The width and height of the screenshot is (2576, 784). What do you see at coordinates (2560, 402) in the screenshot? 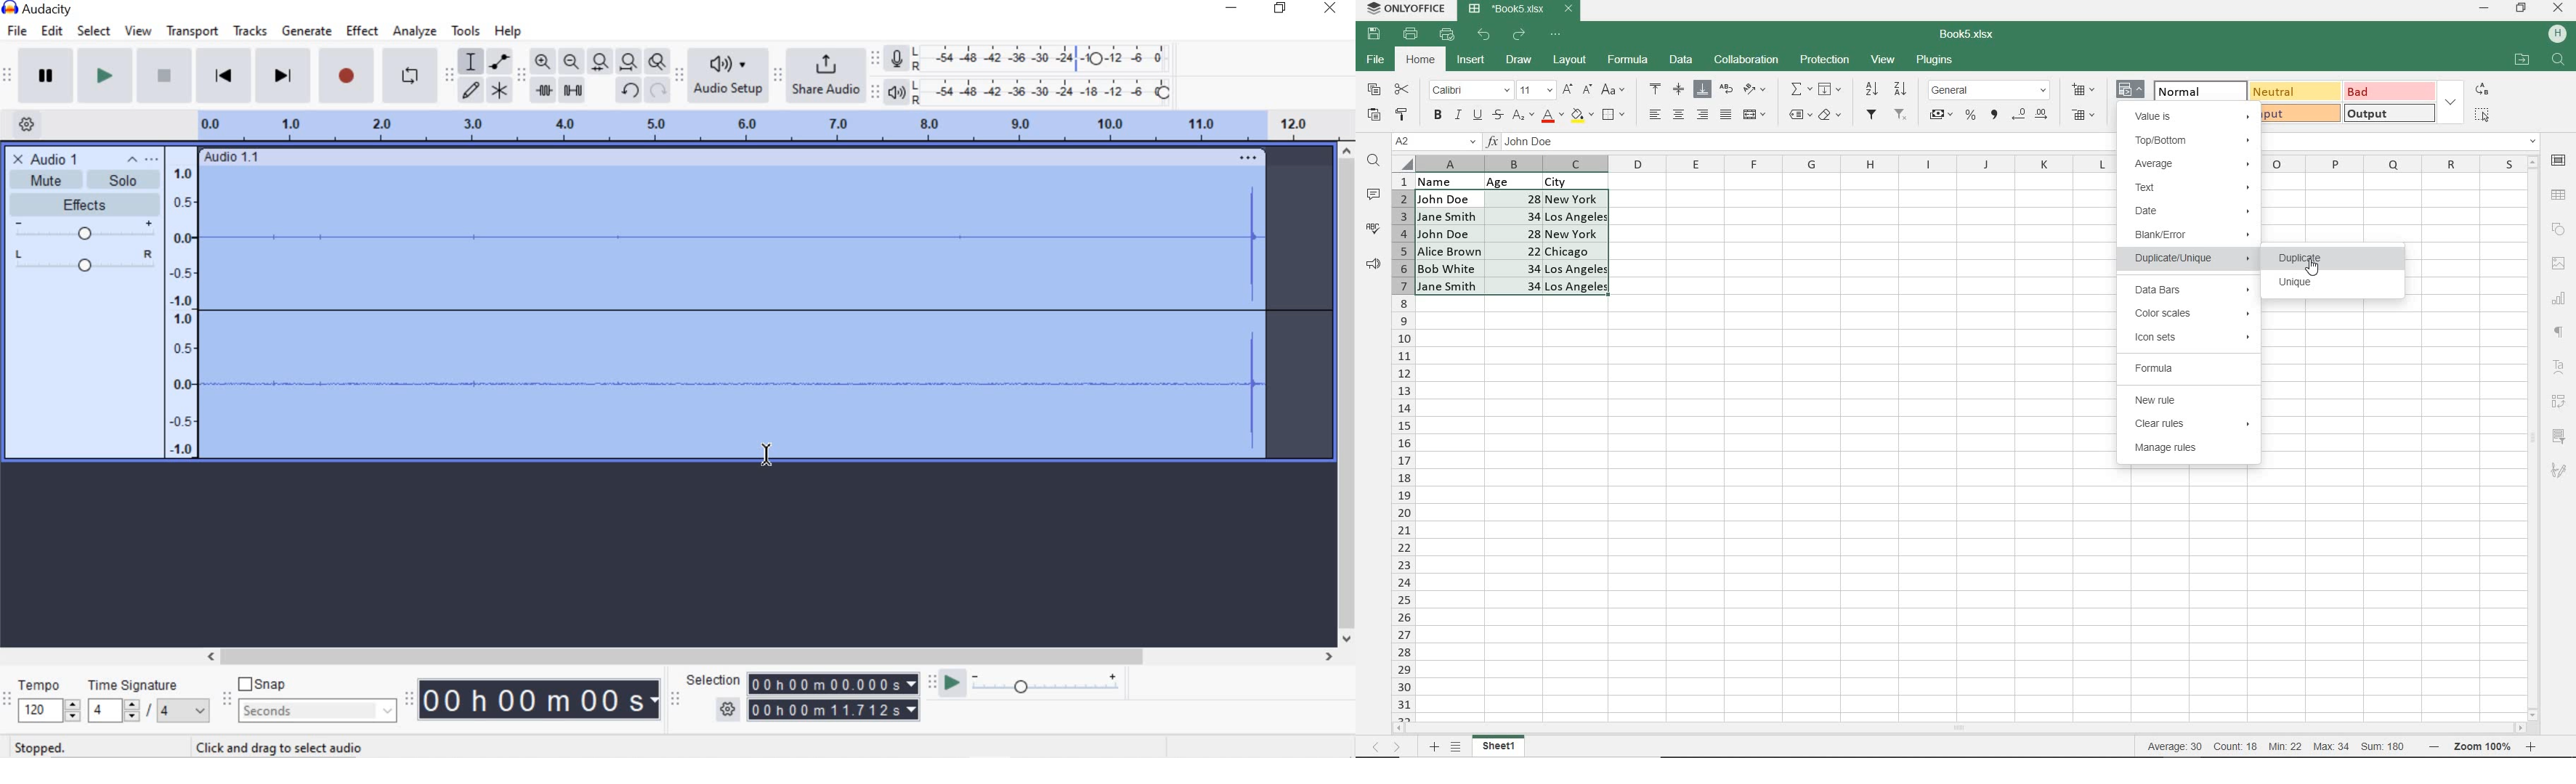
I see `PIVOT TABLE` at bounding box center [2560, 402].